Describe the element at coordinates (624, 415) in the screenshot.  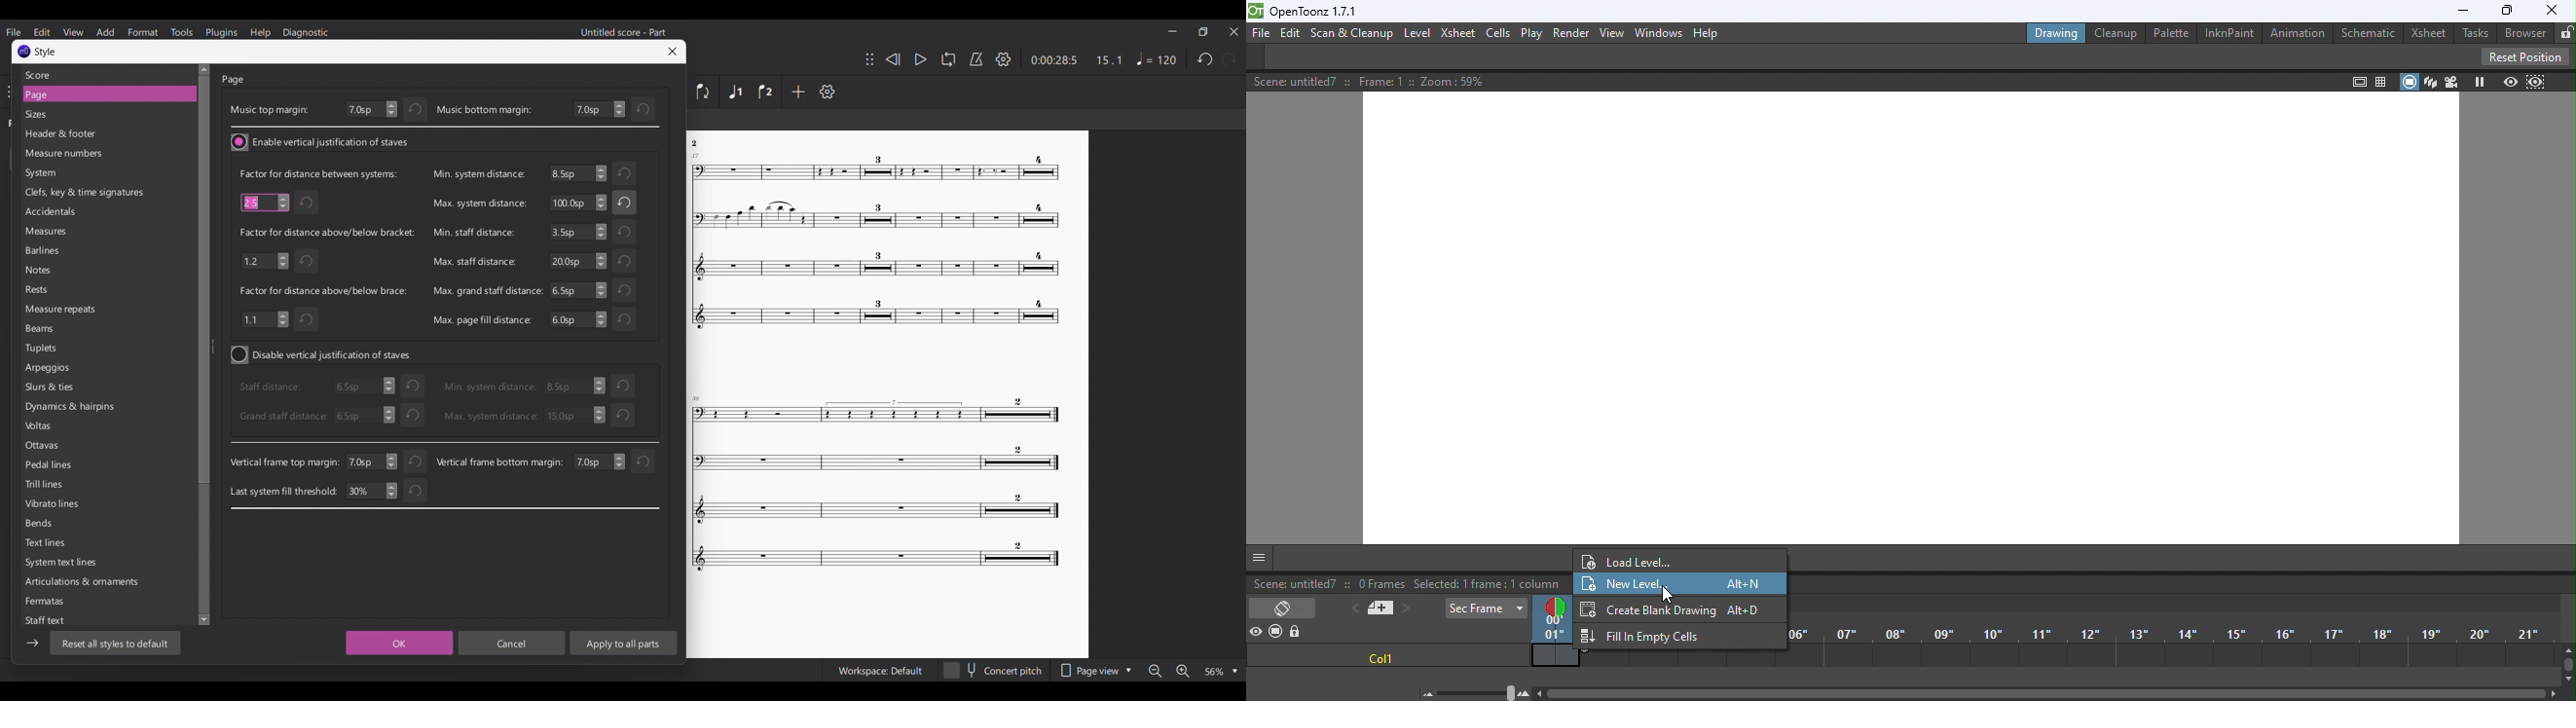
I see `Undo` at that location.